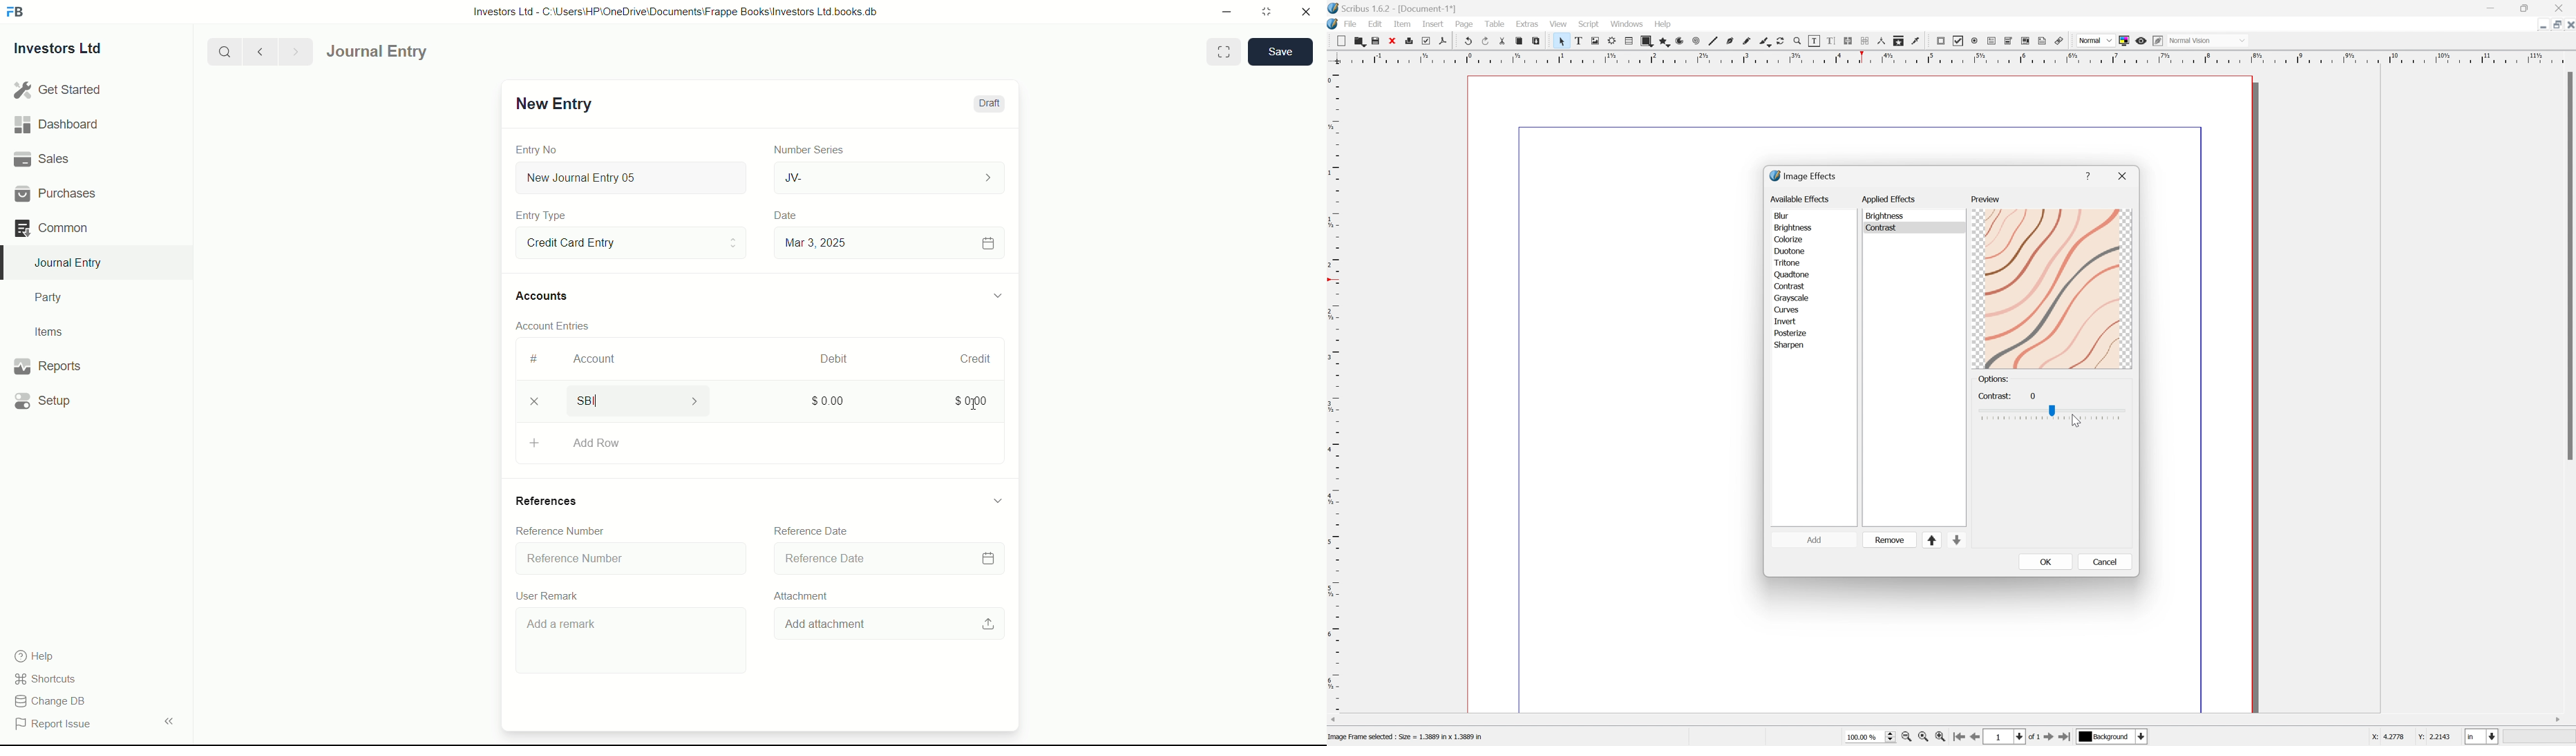 The image size is (2576, 756). What do you see at coordinates (787, 216) in the screenshot?
I see `Date` at bounding box center [787, 216].